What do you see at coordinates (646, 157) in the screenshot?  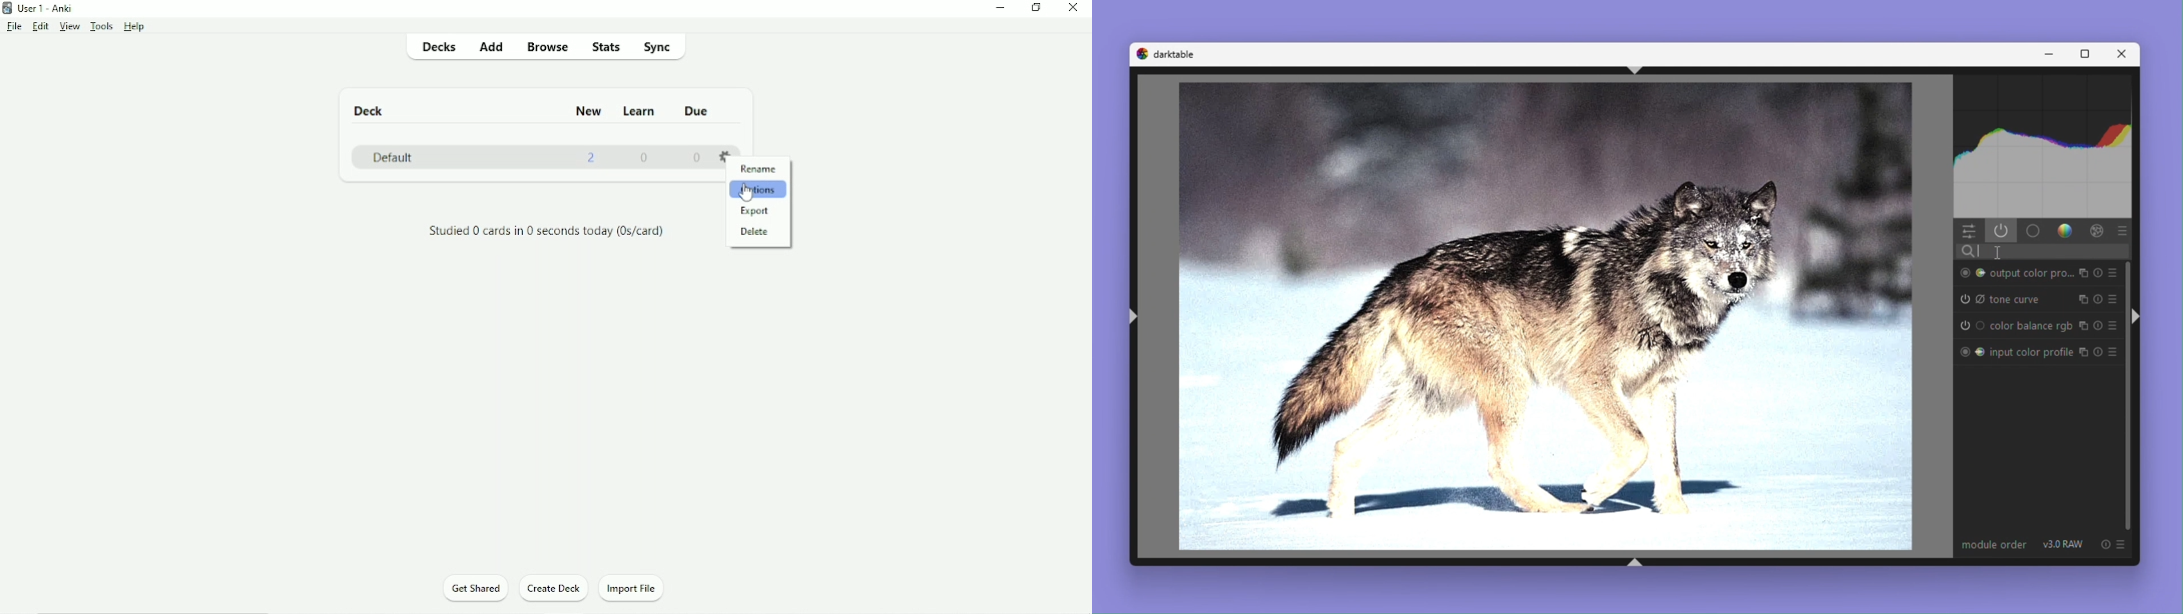 I see `0` at bounding box center [646, 157].